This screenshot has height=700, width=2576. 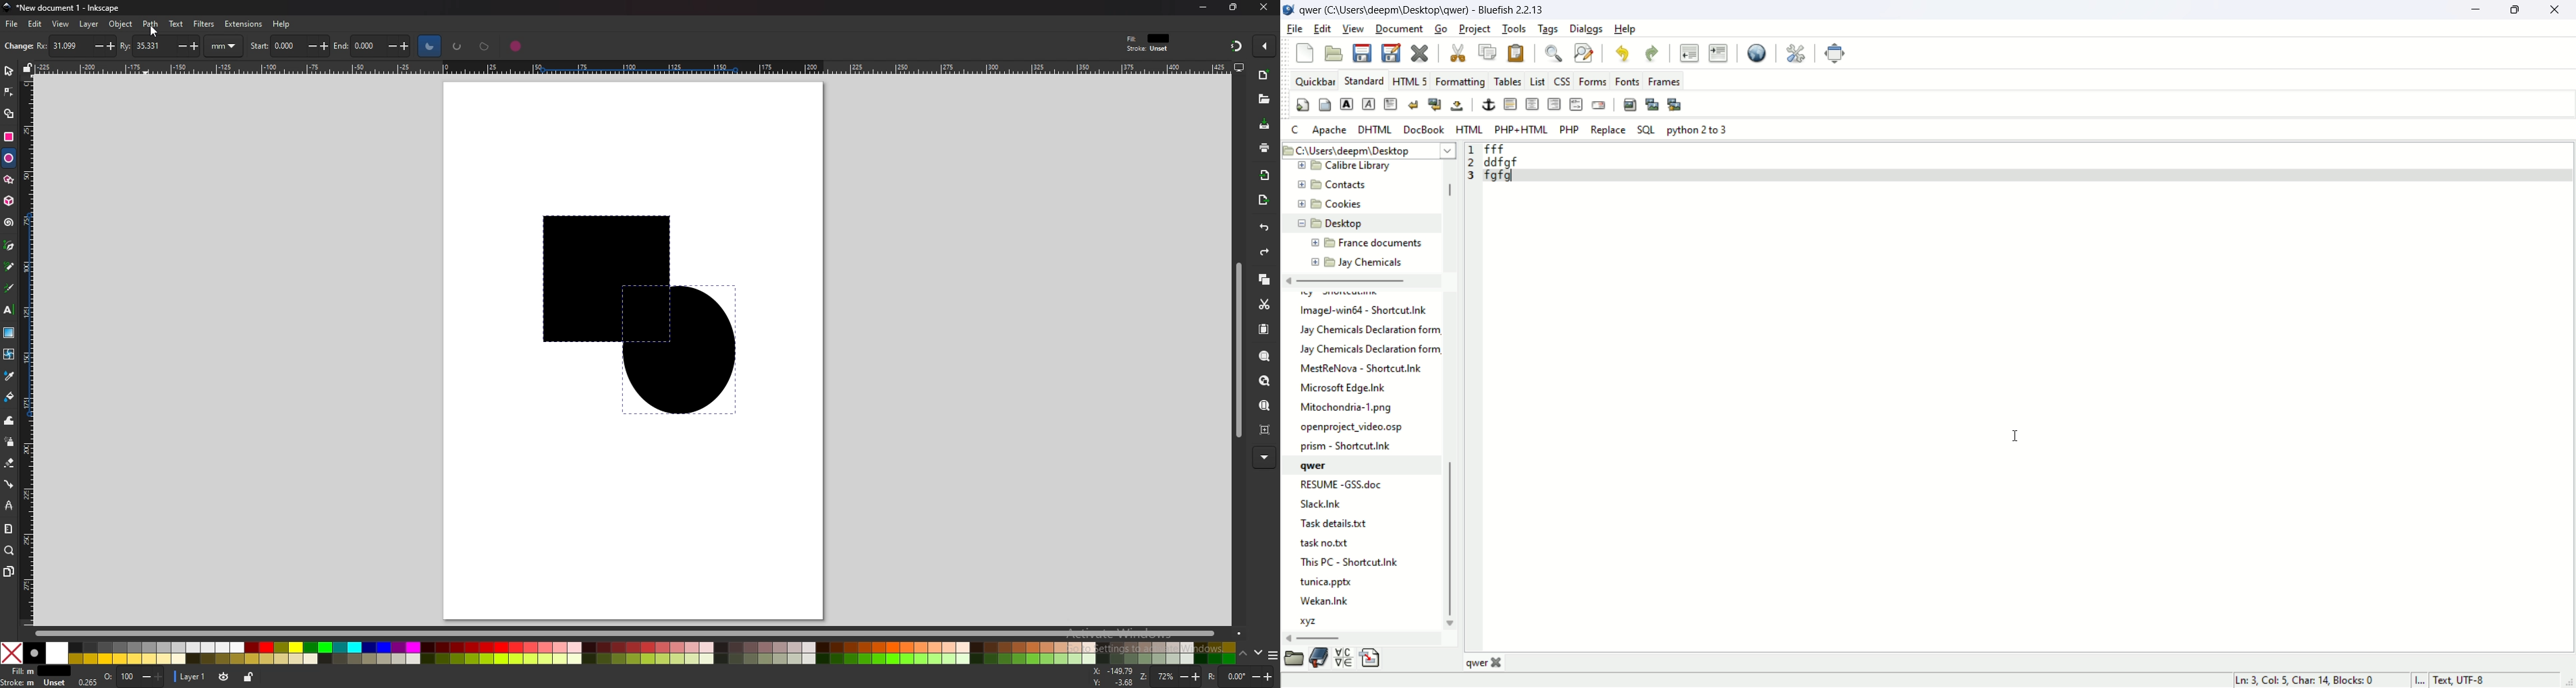 I want to click on slice, so click(x=430, y=45).